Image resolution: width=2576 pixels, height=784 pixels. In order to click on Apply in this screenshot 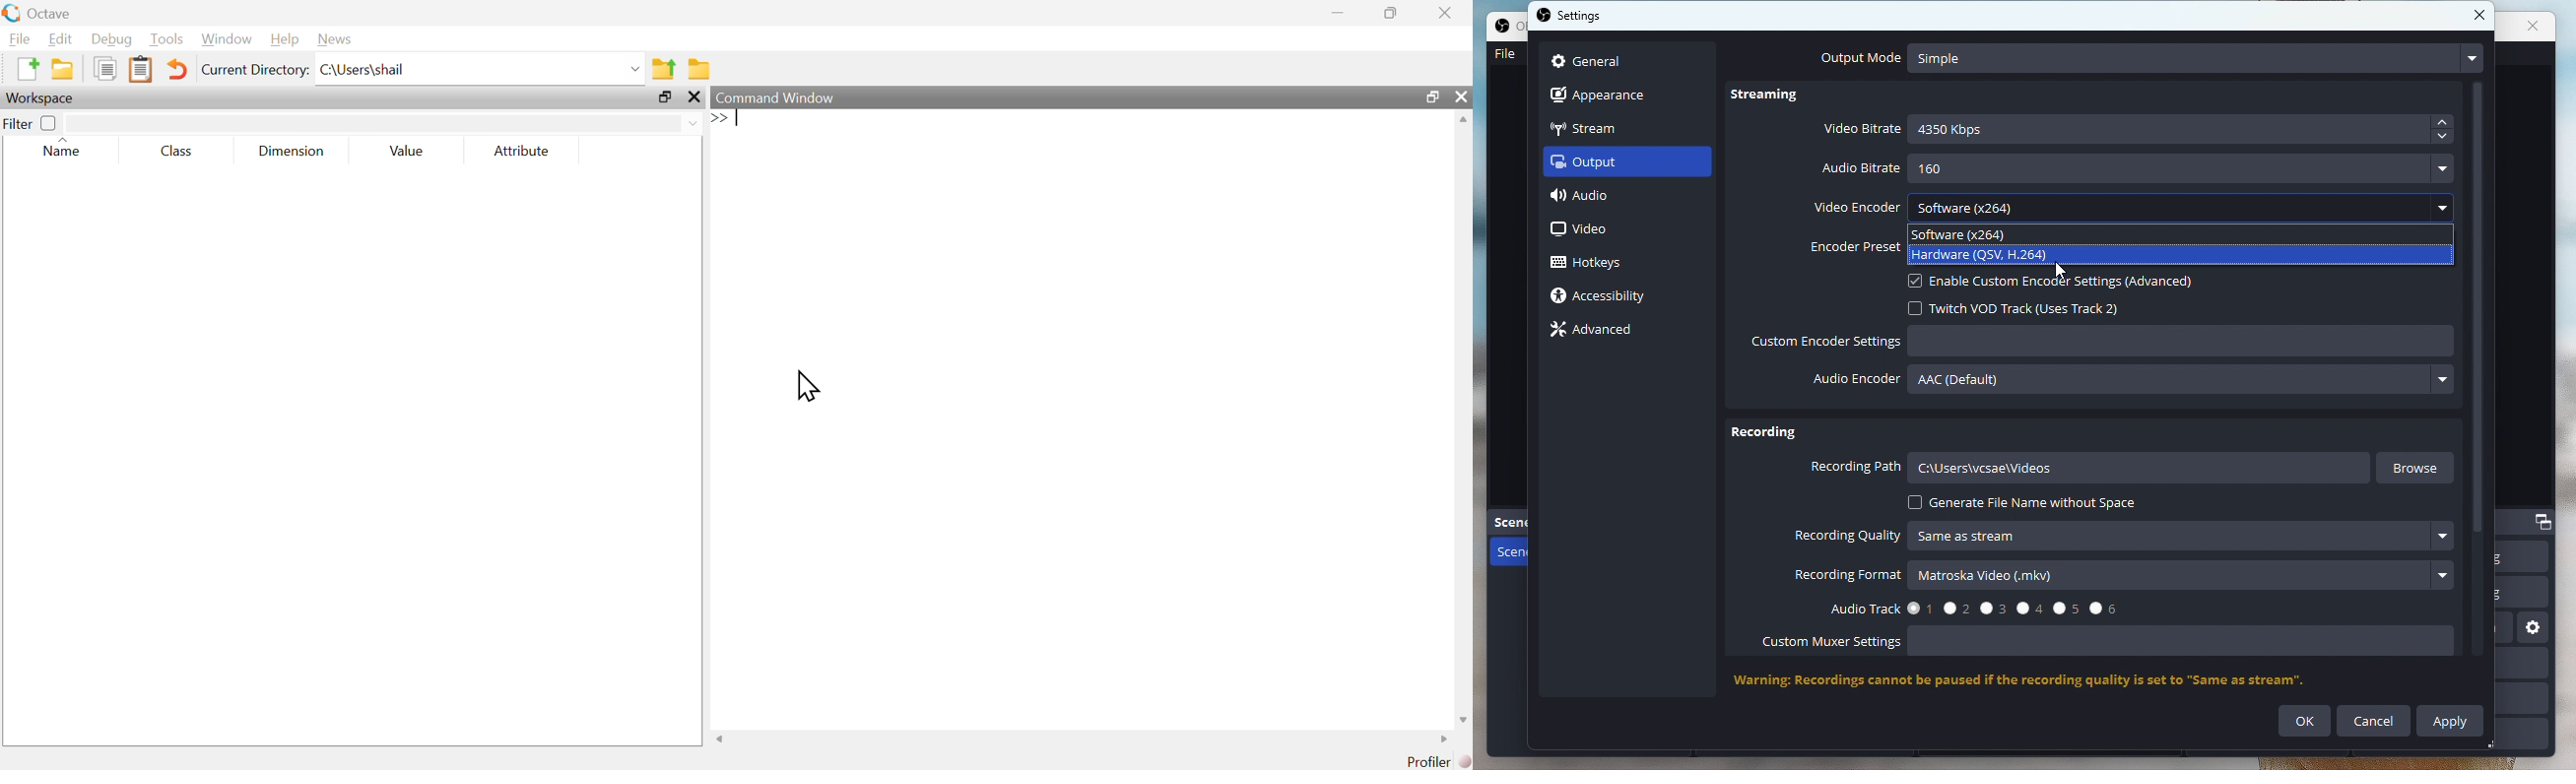, I will do `click(2452, 720)`.